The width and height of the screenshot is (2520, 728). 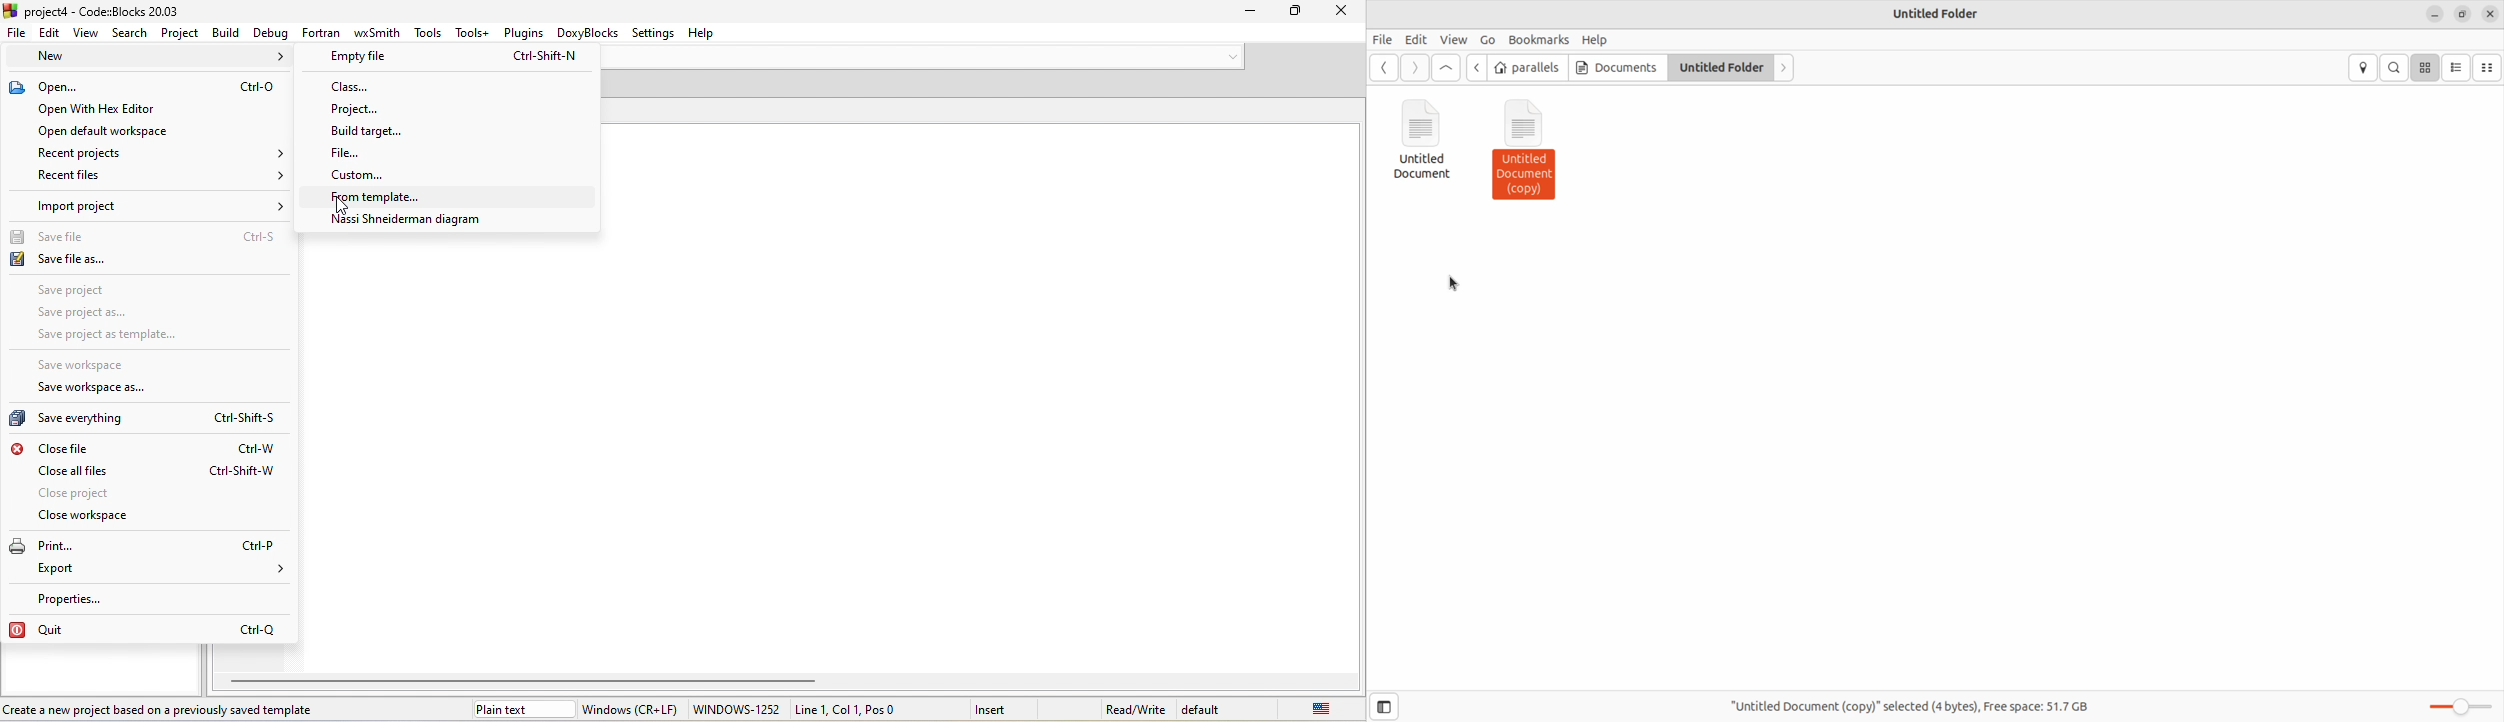 I want to click on quit, so click(x=144, y=629).